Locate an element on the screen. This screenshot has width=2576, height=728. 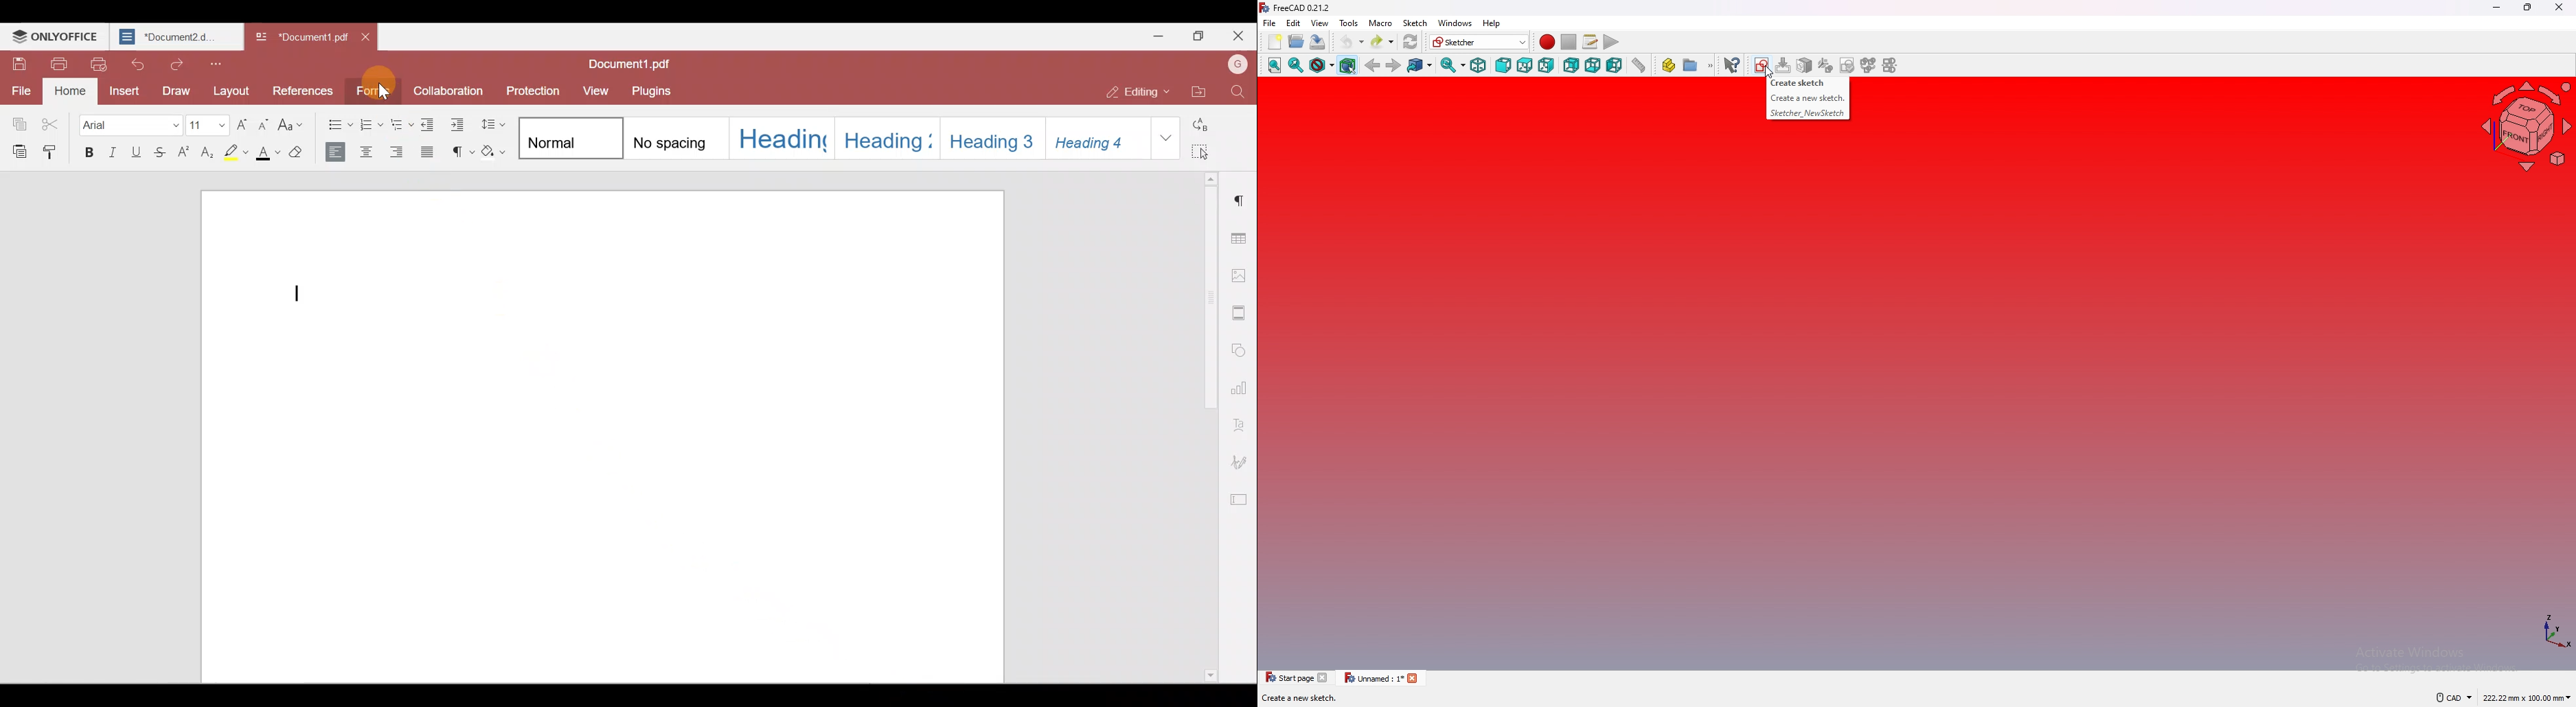
navigating cube is located at coordinates (2529, 126).